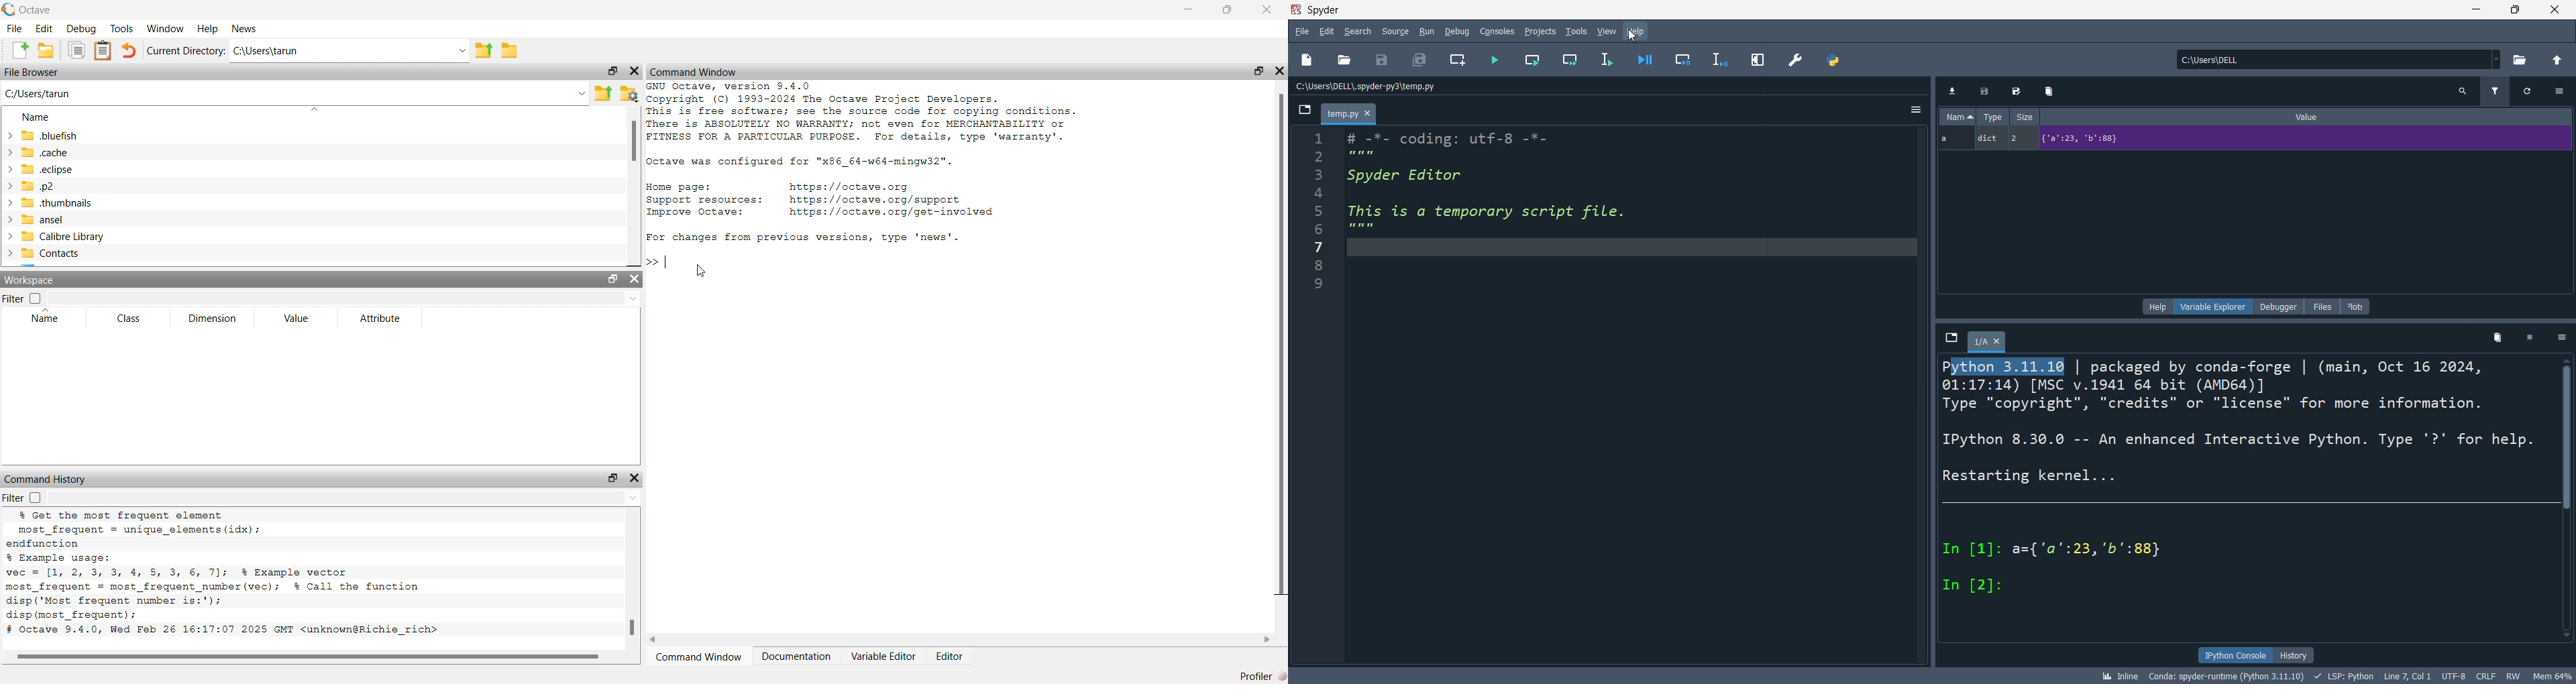 Image resolution: width=2576 pixels, height=700 pixels. What do you see at coordinates (2338, 59) in the screenshot?
I see `current directory` at bounding box center [2338, 59].